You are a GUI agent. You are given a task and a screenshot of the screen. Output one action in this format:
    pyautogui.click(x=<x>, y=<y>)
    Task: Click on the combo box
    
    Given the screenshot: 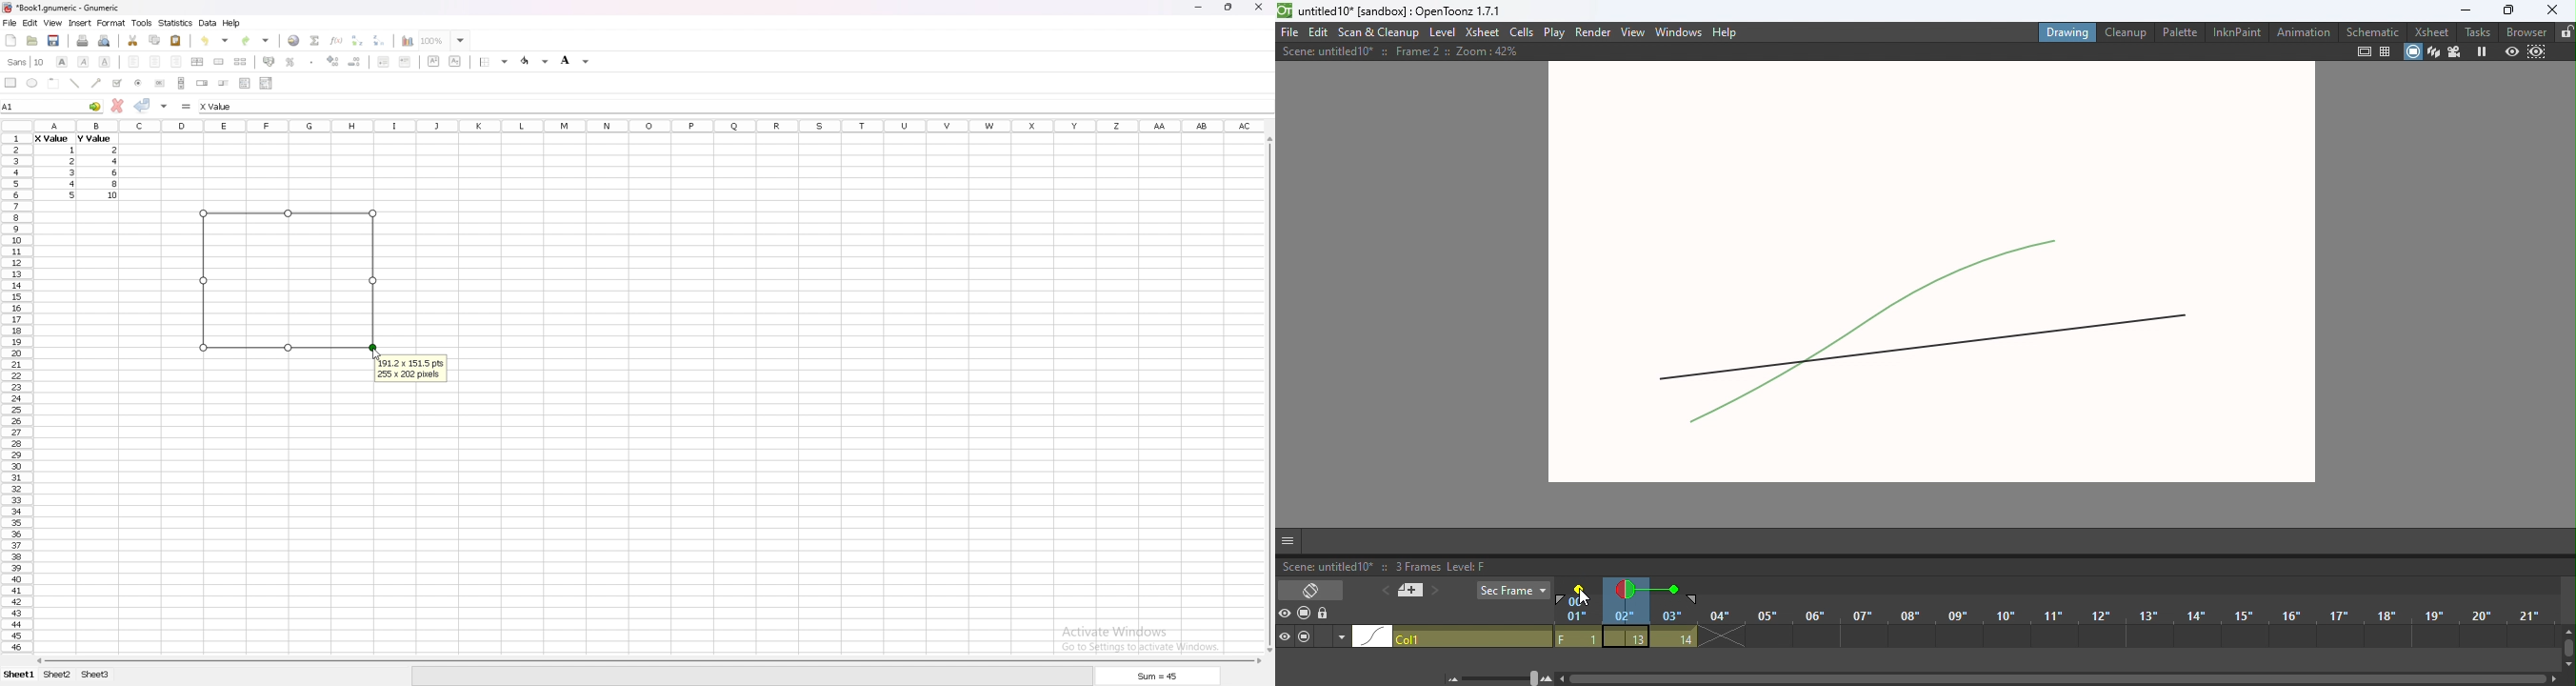 What is the action you would take?
    pyautogui.click(x=266, y=82)
    